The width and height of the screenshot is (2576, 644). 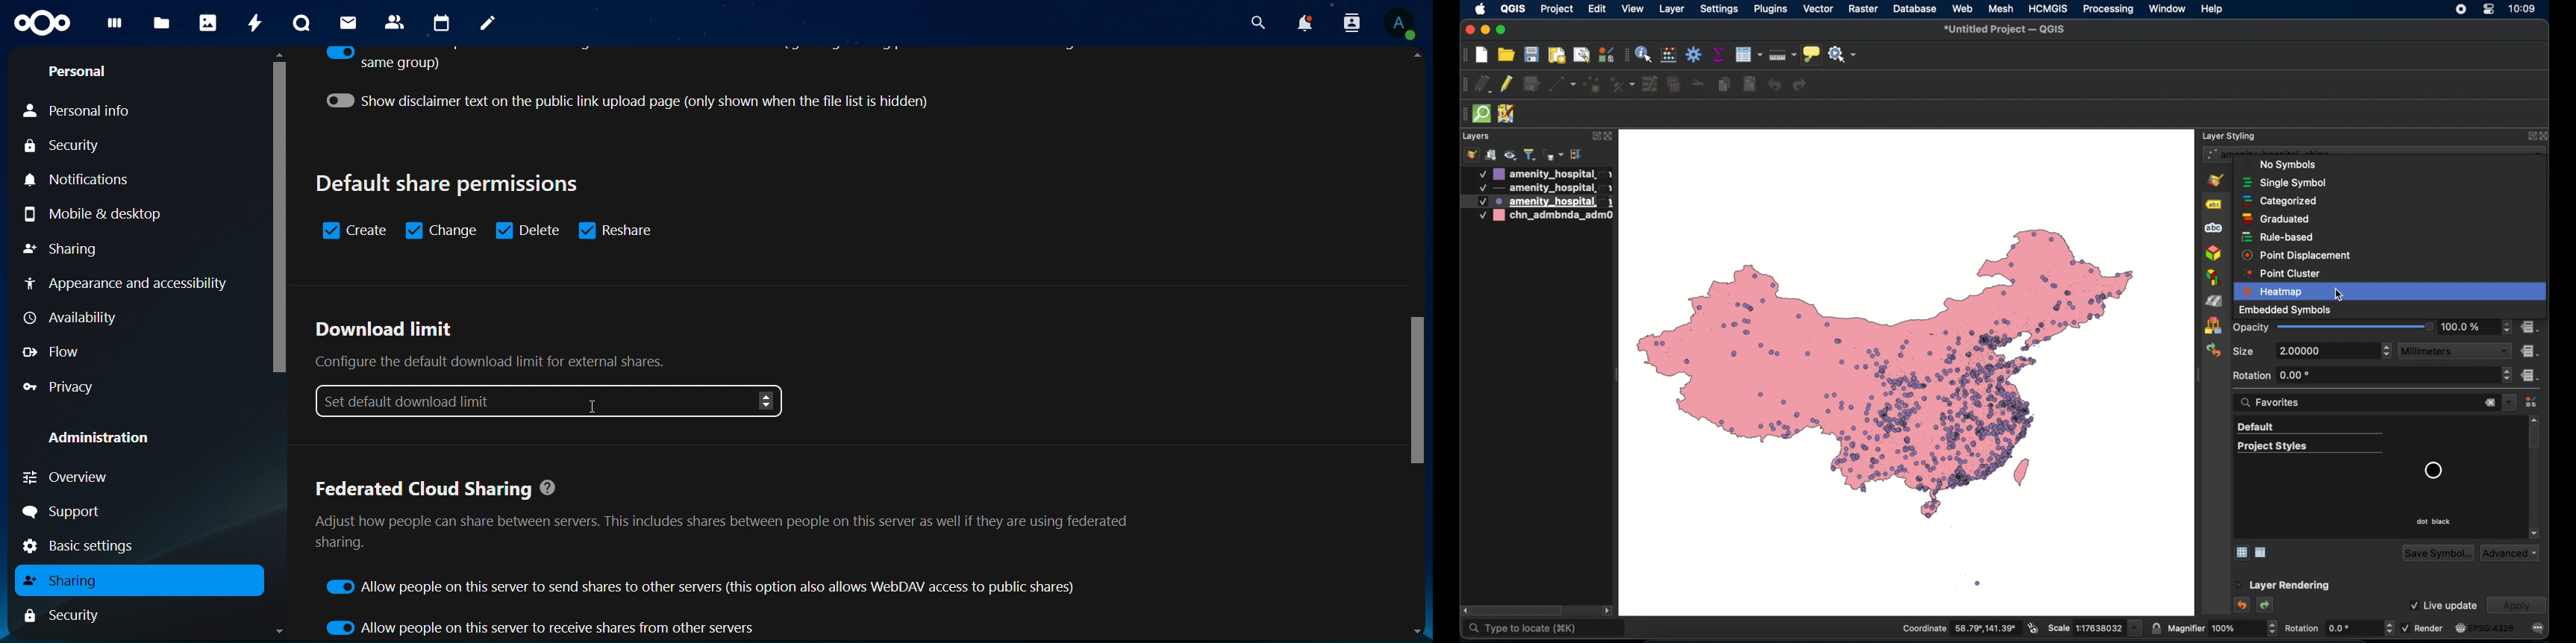 What do you see at coordinates (1404, 24) in the screenshot?
I see `View Profile` at bounding box center [1404, 24].